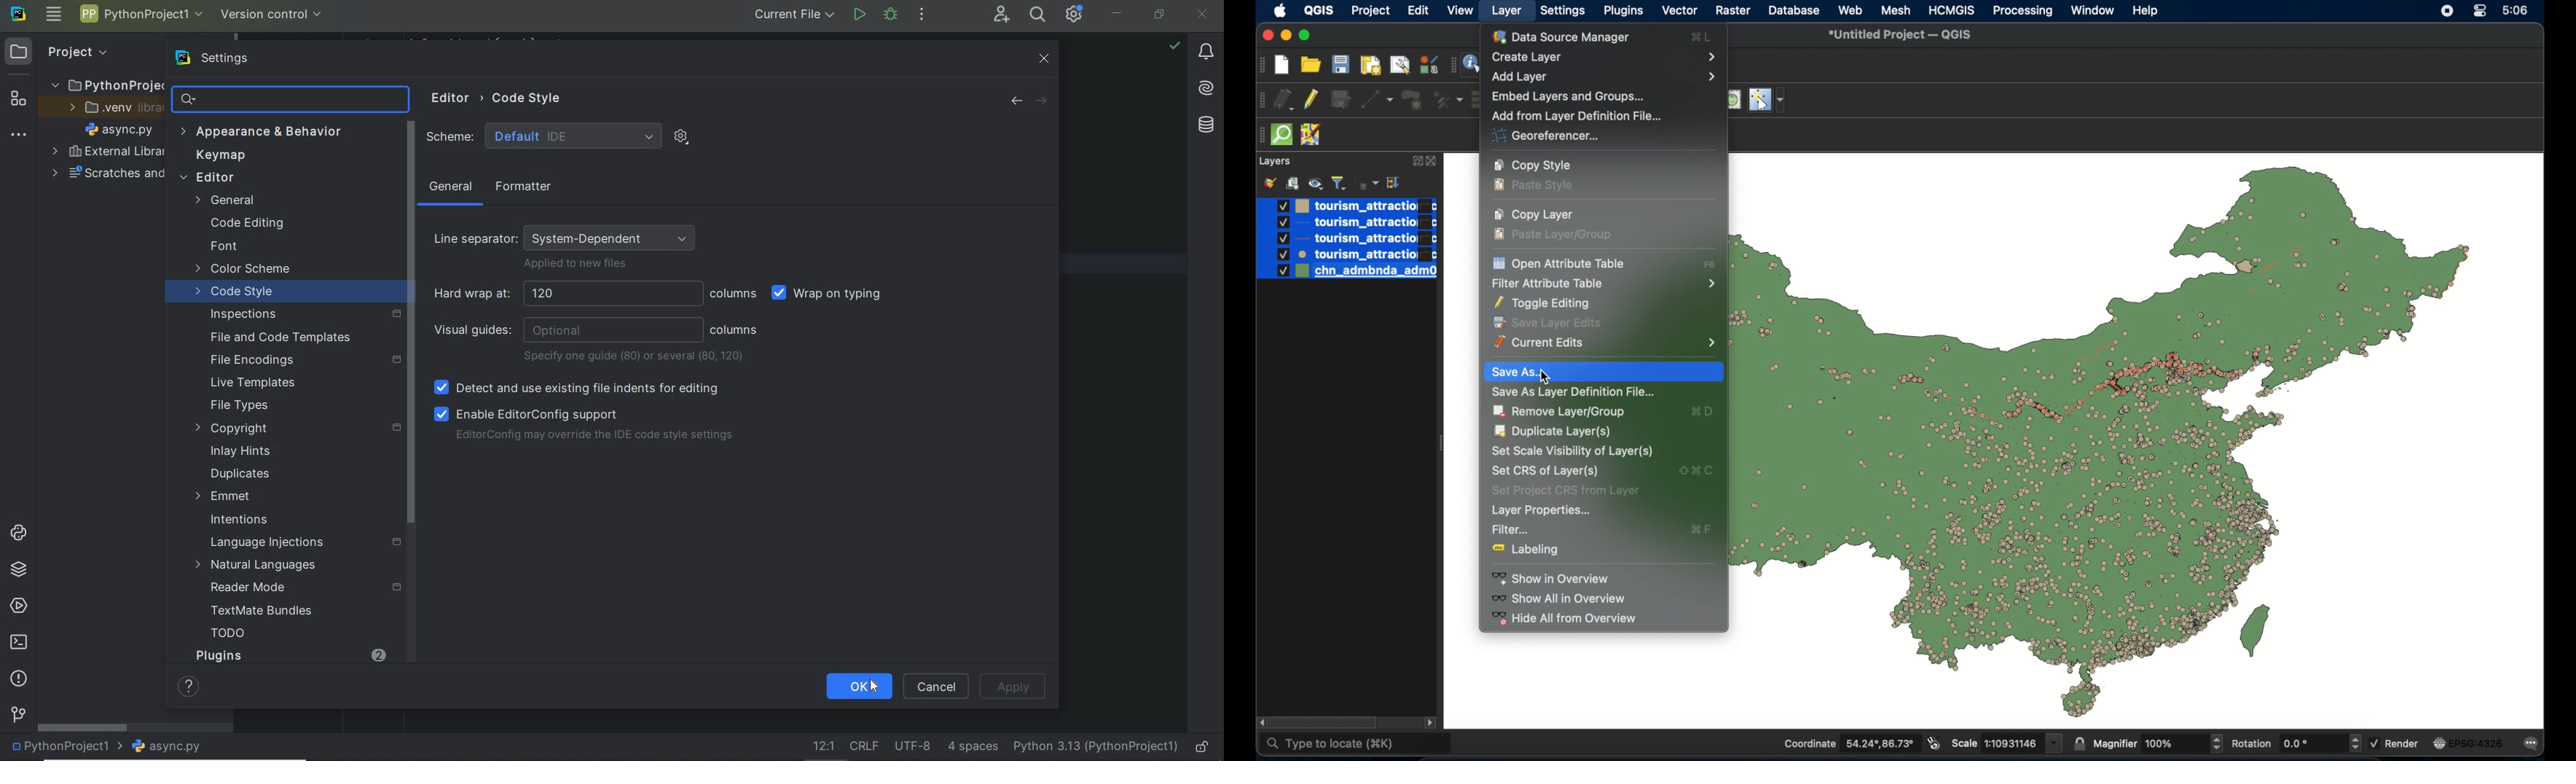 This screenshot has height=784, width=2576. I want to click on editor, so click(270, 179).